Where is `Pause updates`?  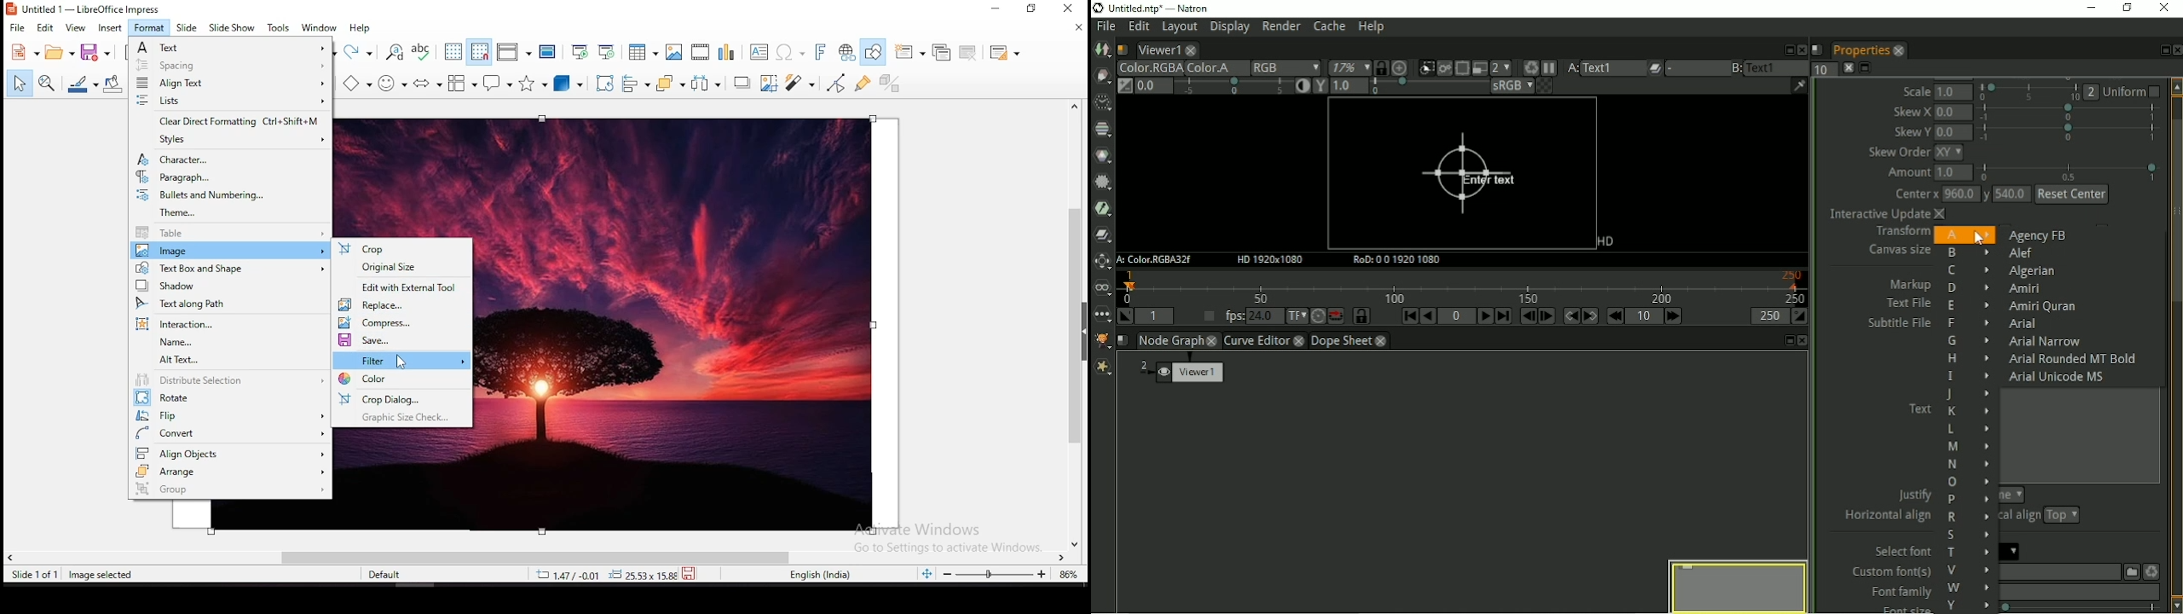
Pause updates is located at coordinates (1550, 68).